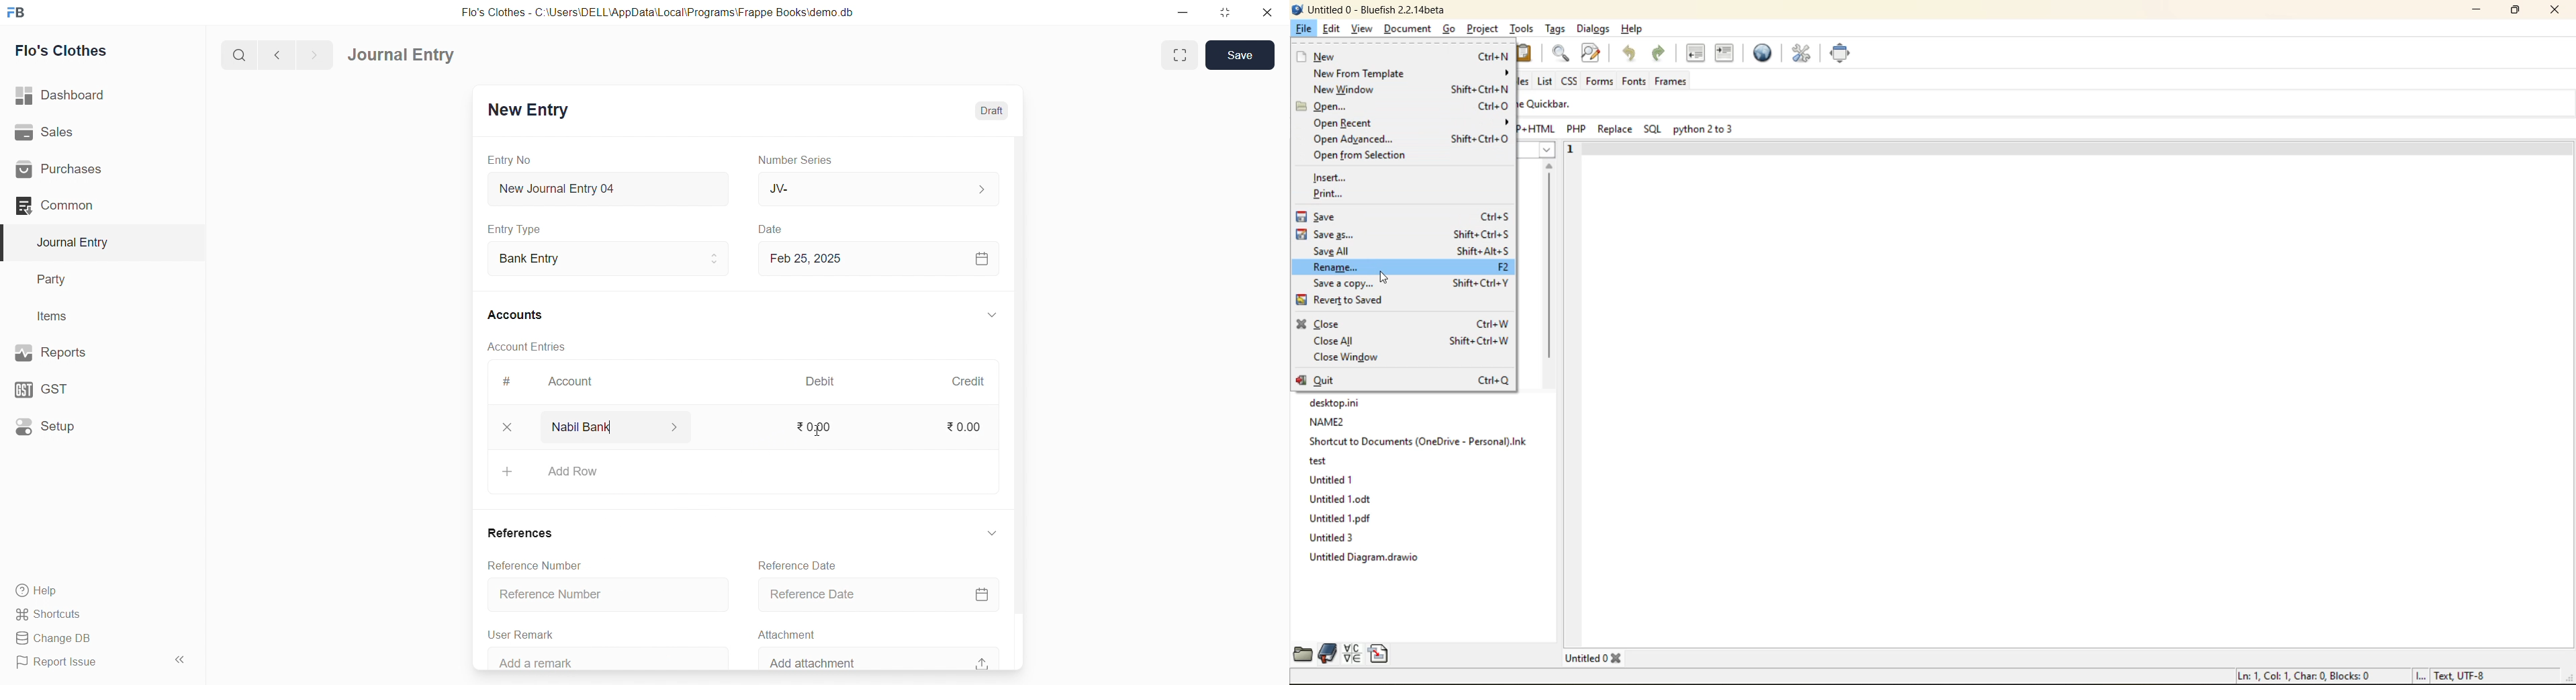 This screenshot has height=700, width=2576. Describe the element at coordinates (1493, 379) in the screenshot. I see `ctrl+Q ` at that location.